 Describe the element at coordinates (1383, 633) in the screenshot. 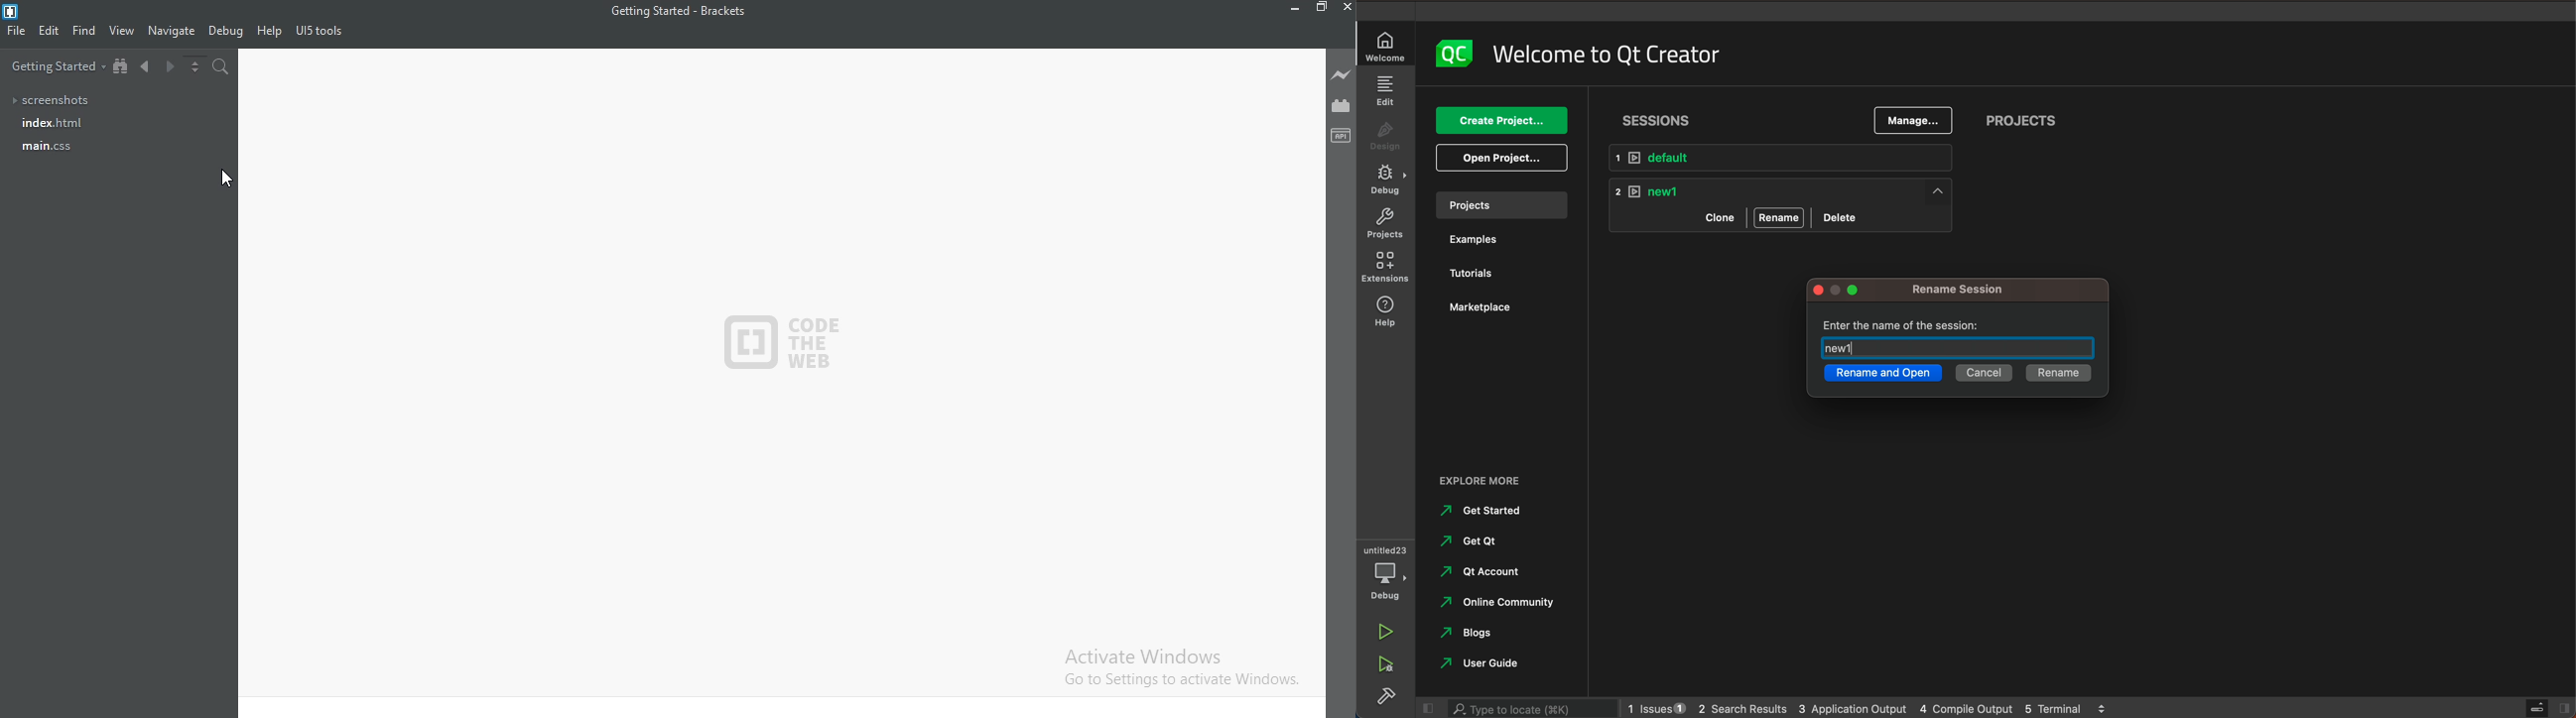

I see `run` at that location.